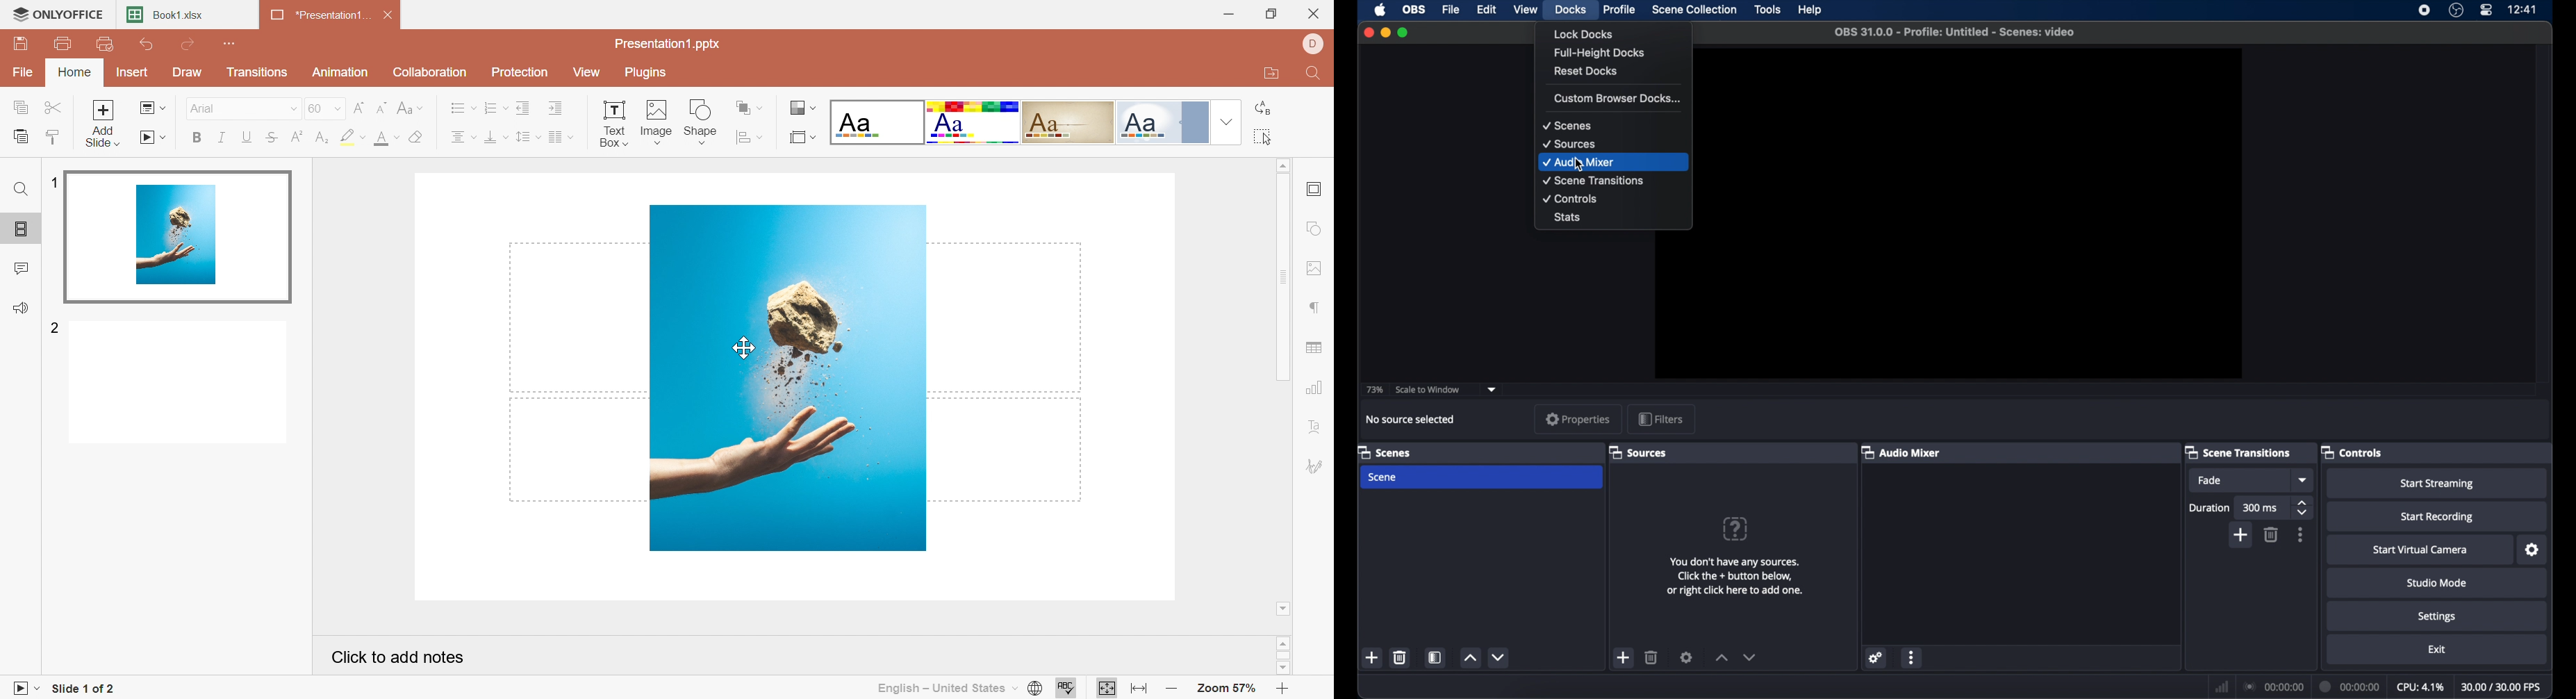 Image resolution: width=2576 pixels, height=700 pixels. I want to click on increment, so click(1721, 658).